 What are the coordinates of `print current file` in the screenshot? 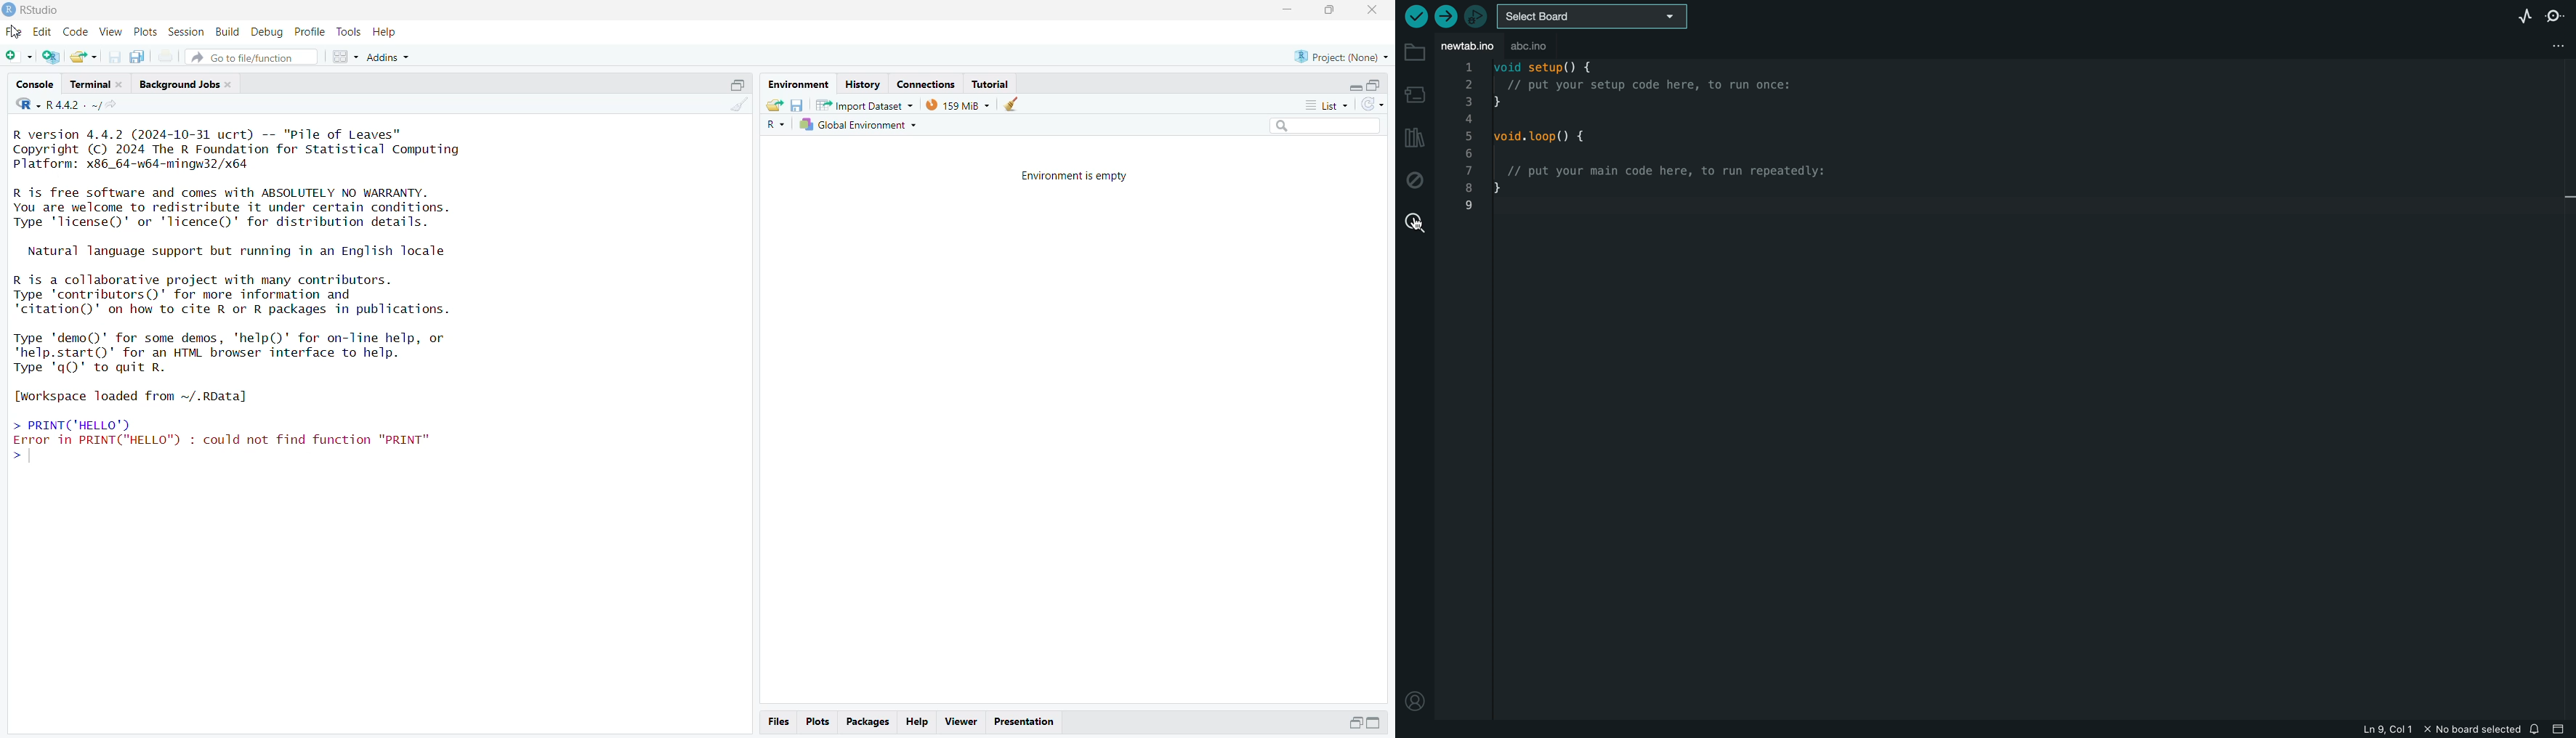 It's located at (166, 58).